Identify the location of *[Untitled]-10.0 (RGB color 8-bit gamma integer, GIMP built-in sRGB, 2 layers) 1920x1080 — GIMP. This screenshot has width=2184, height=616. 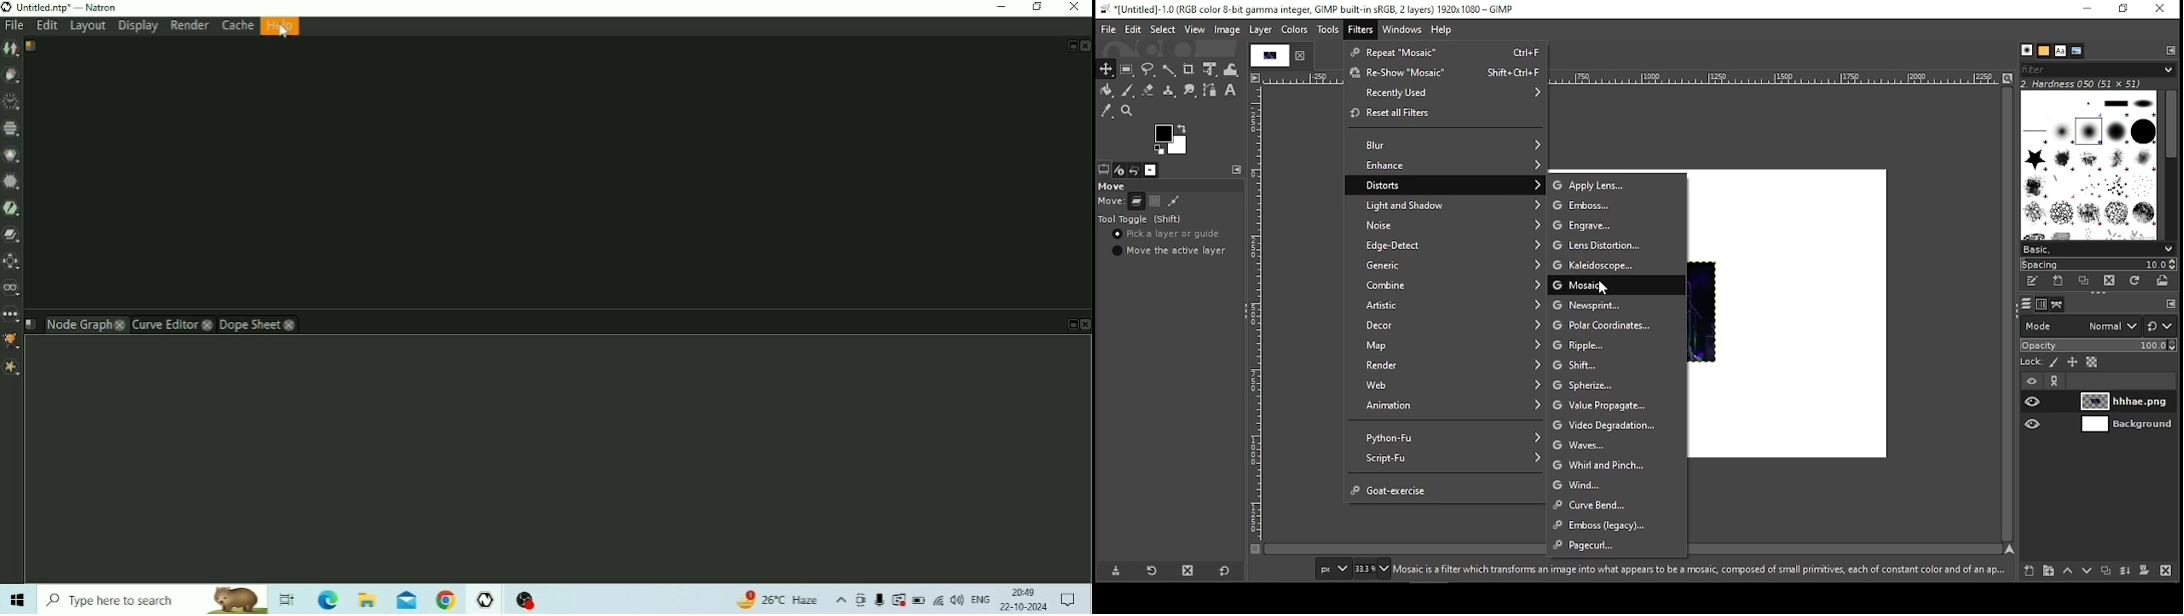
(1308, 9).